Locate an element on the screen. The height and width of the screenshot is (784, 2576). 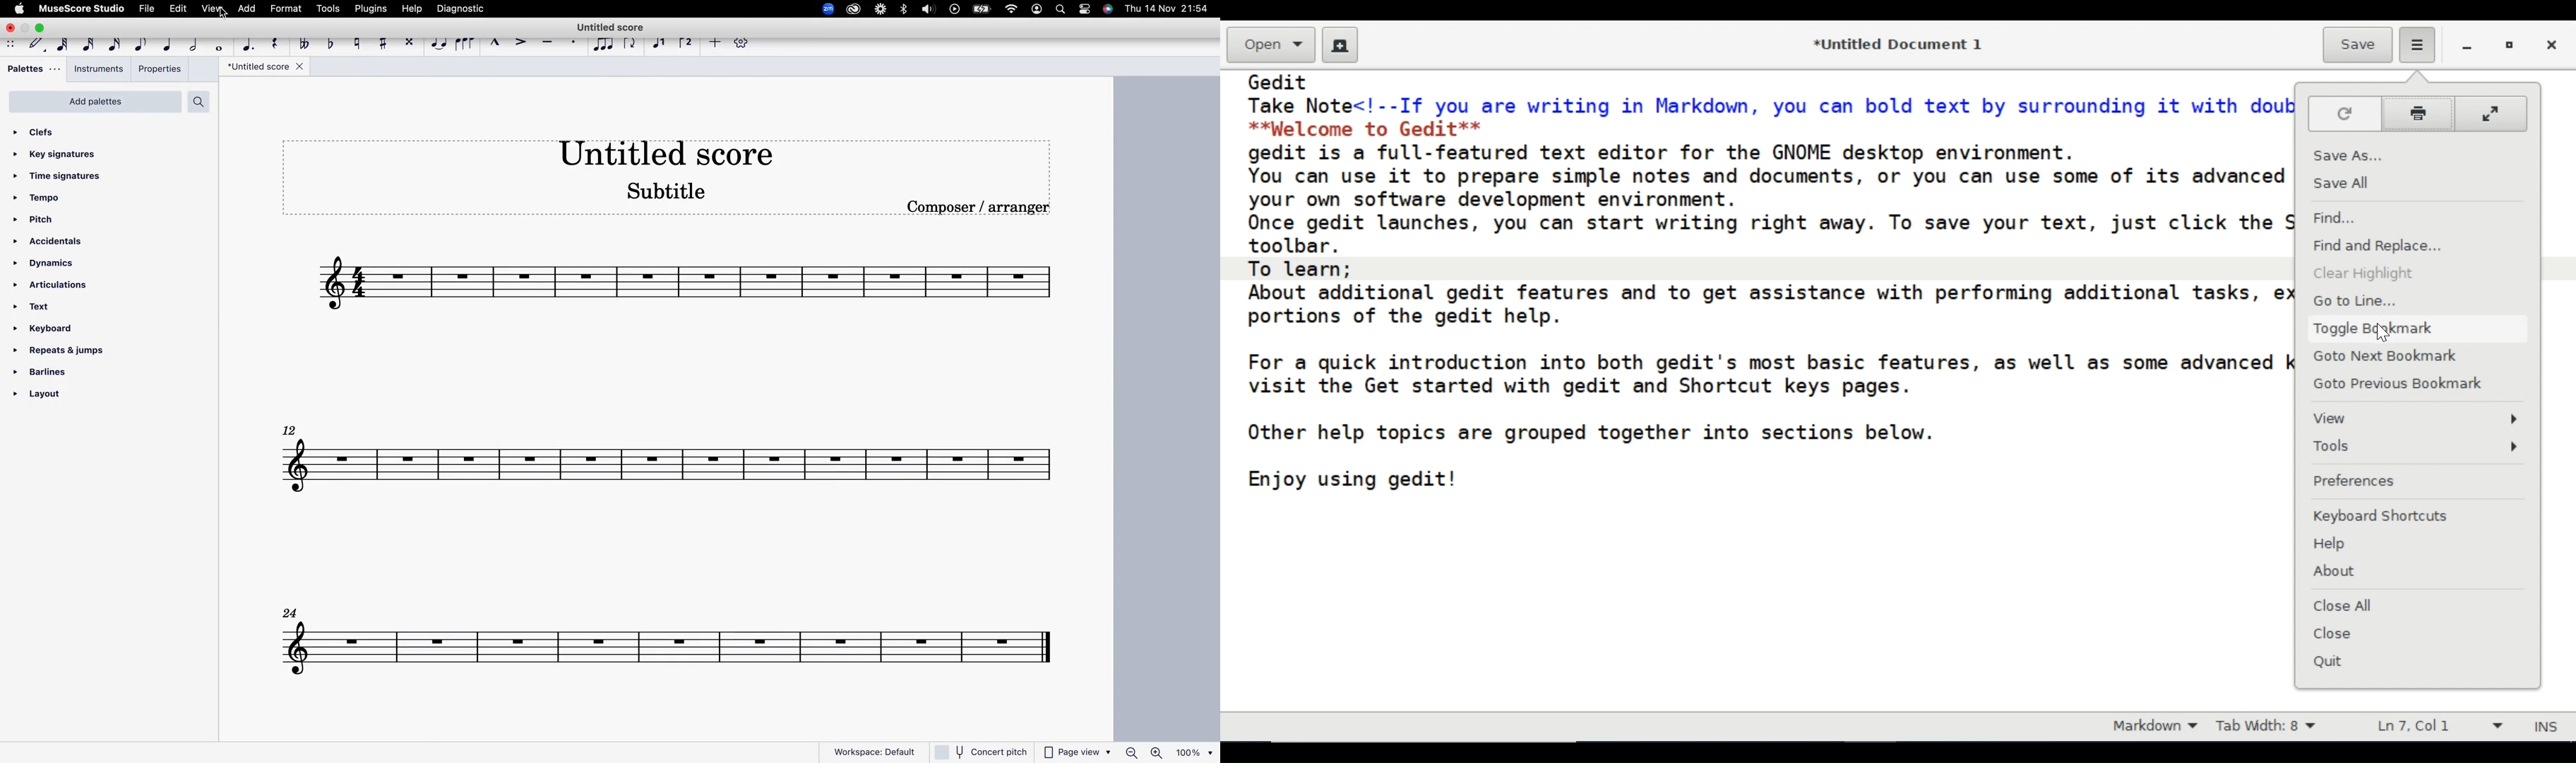
zoom in is located at coordinates (1157, 752).